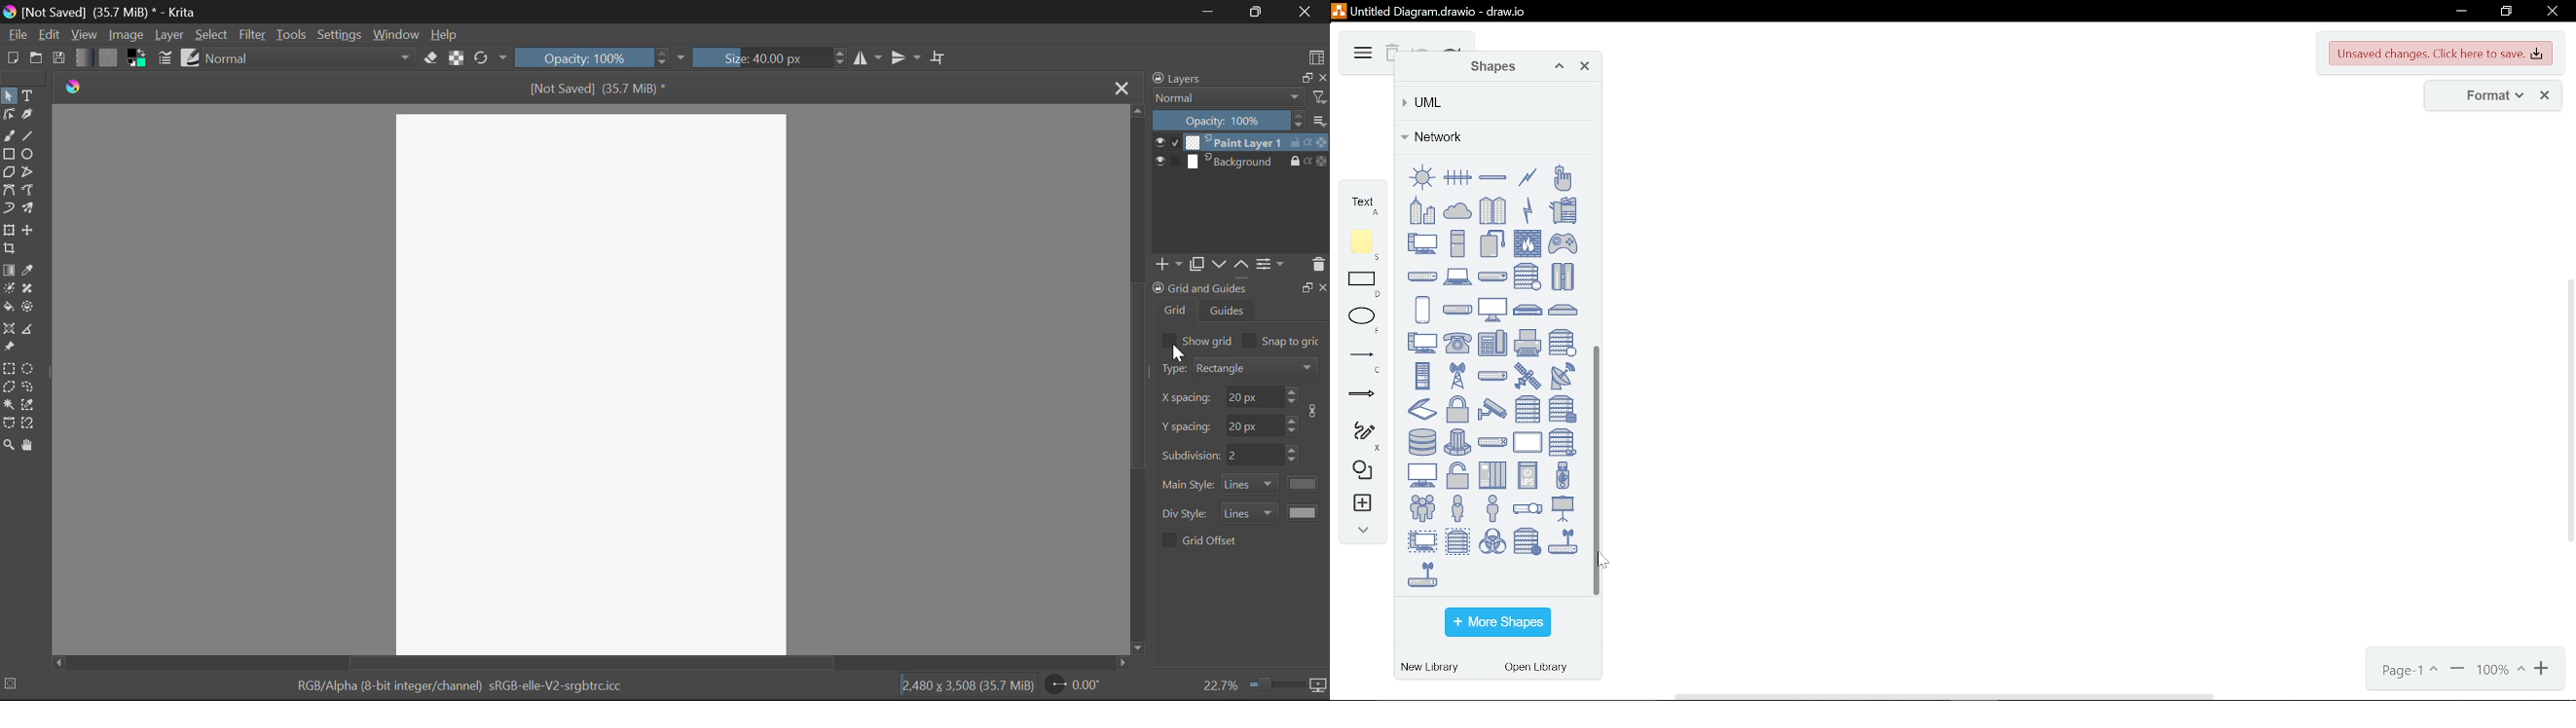 The height and width of the screenshot is (728, 2576). What do you see at coordinates (1457, 209) in the screenshot?
I see `cloud` at bounding box center [1457, 209].